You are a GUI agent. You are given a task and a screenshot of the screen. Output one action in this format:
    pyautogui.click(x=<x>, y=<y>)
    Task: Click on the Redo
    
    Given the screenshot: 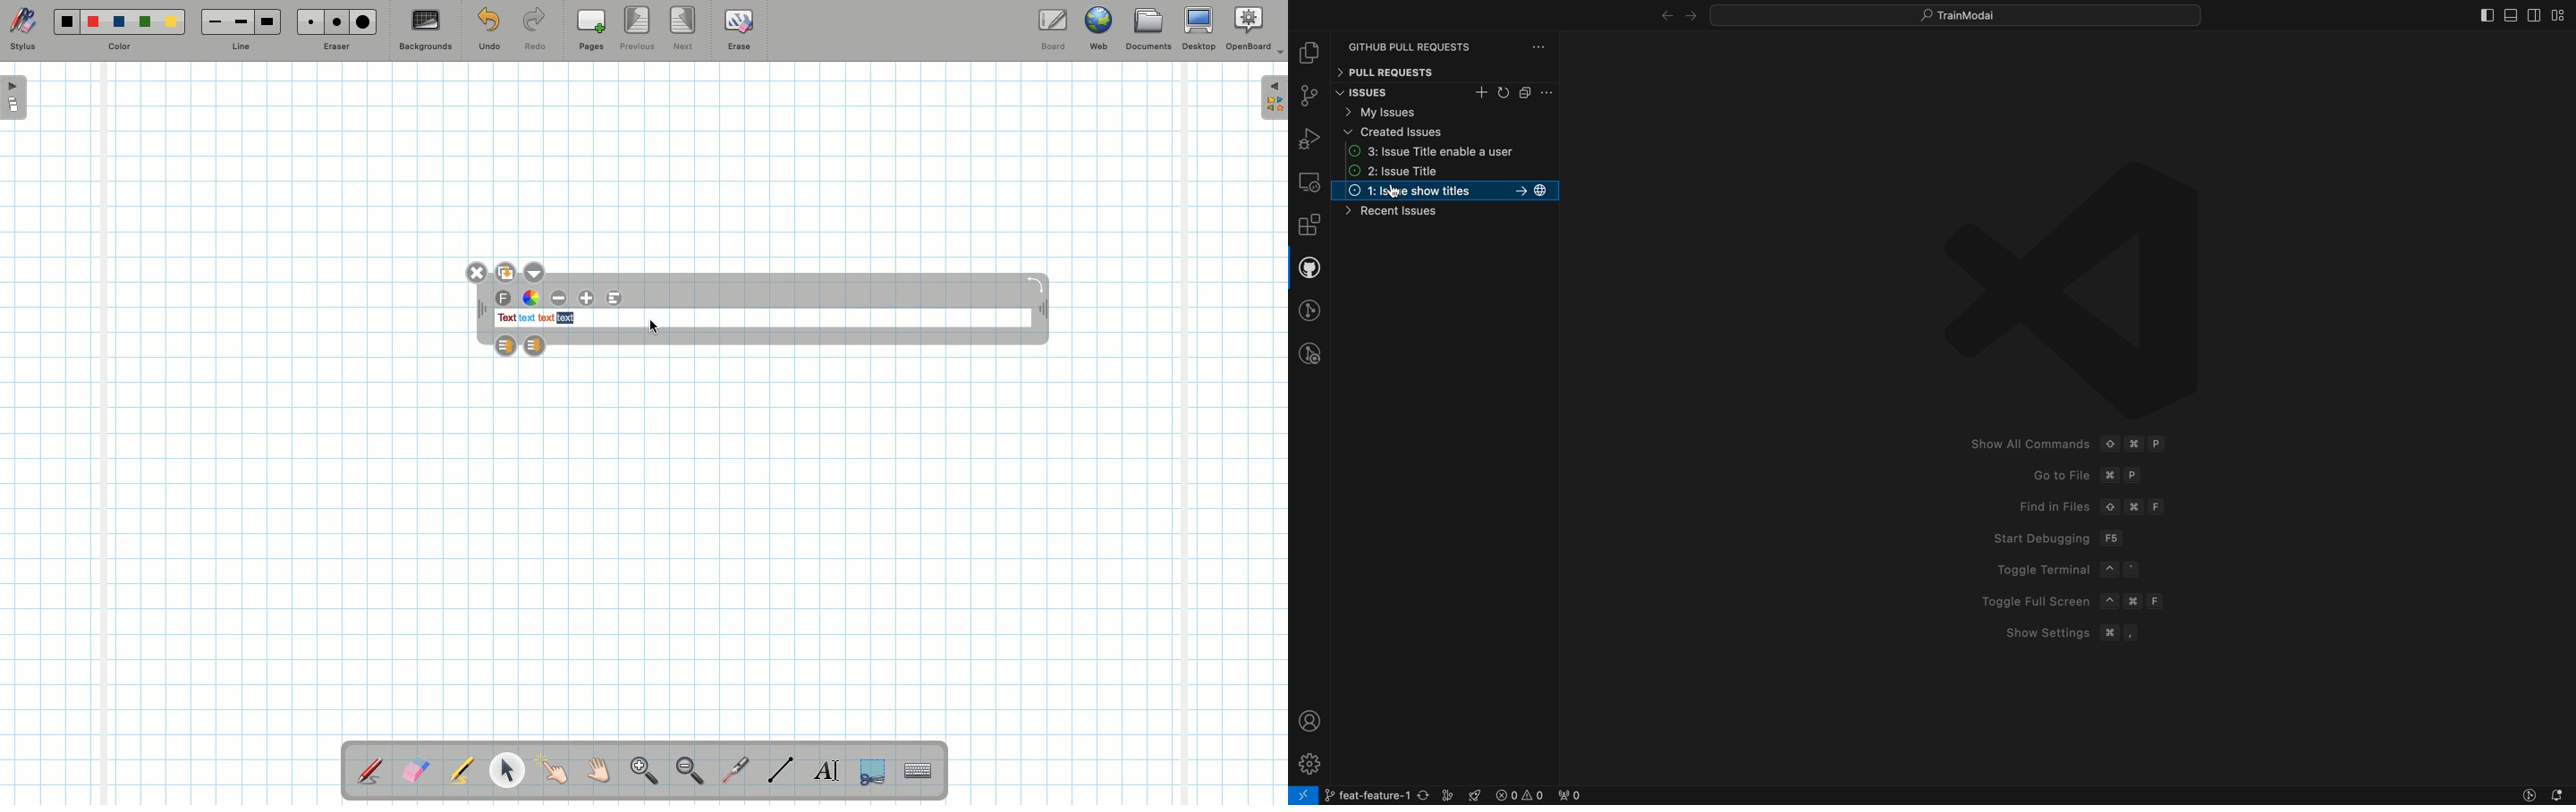 What is the action you would take?
    pyautogui.click(x=535, y=32)
    